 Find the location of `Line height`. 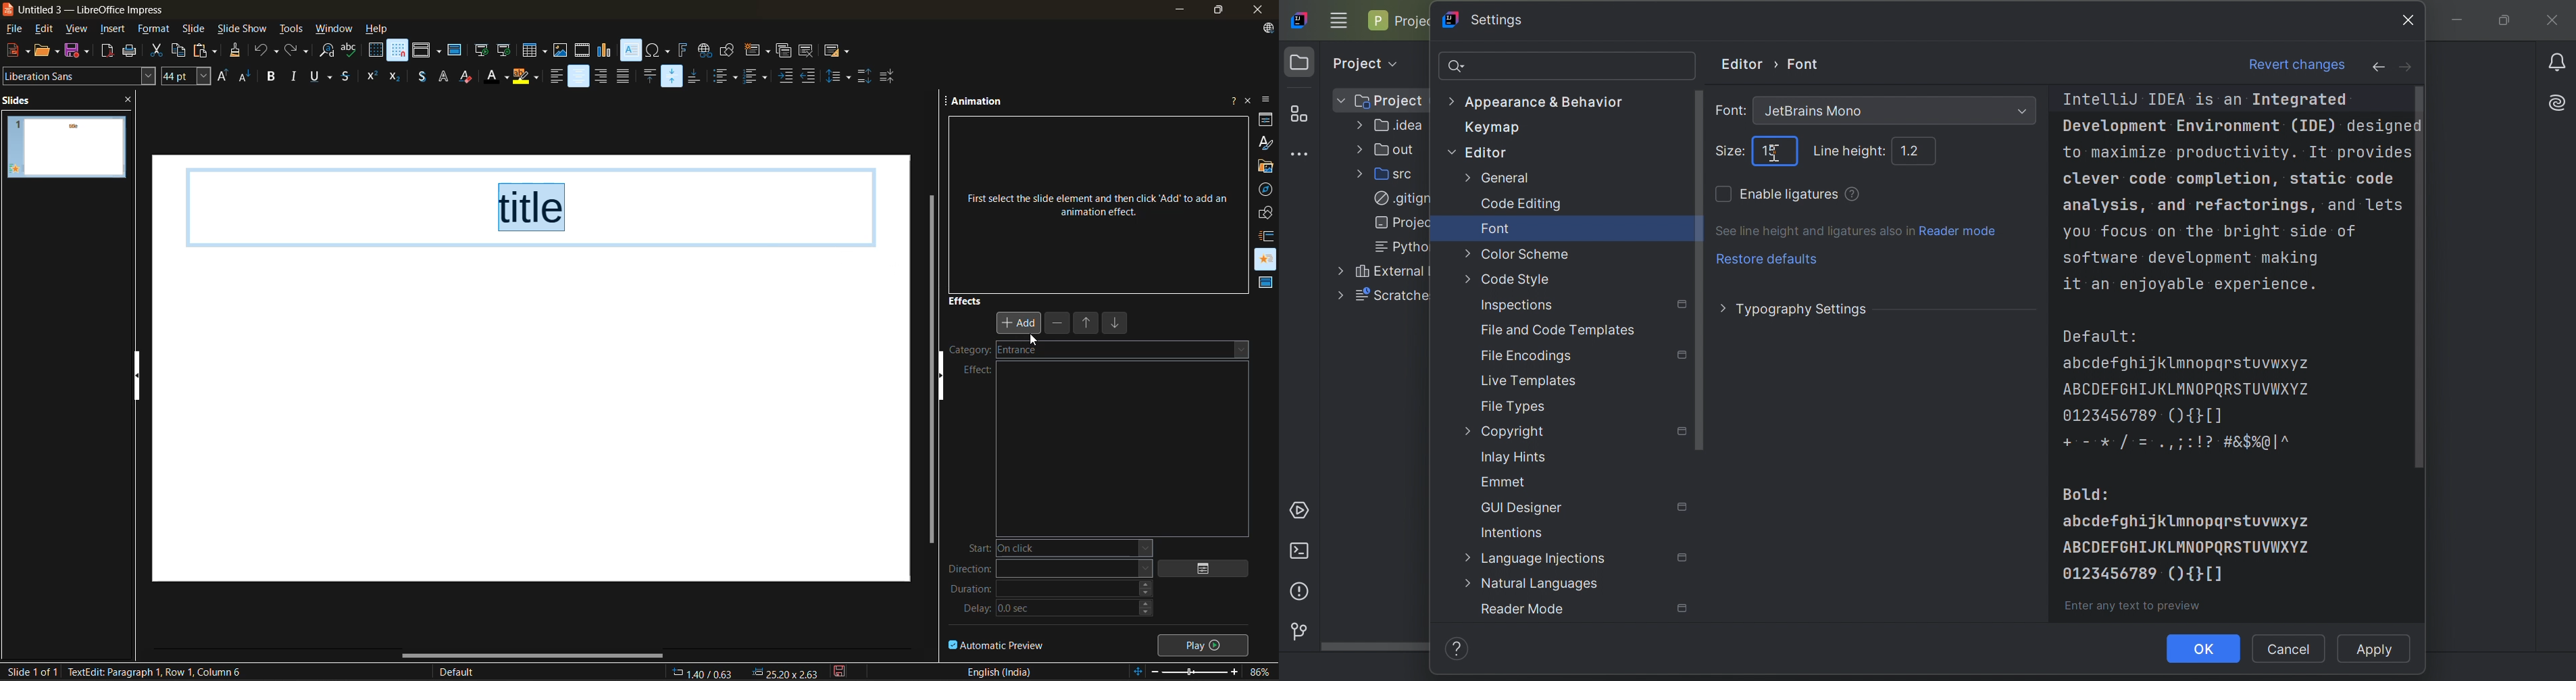

Line height is located at coordinates (1850, 152).